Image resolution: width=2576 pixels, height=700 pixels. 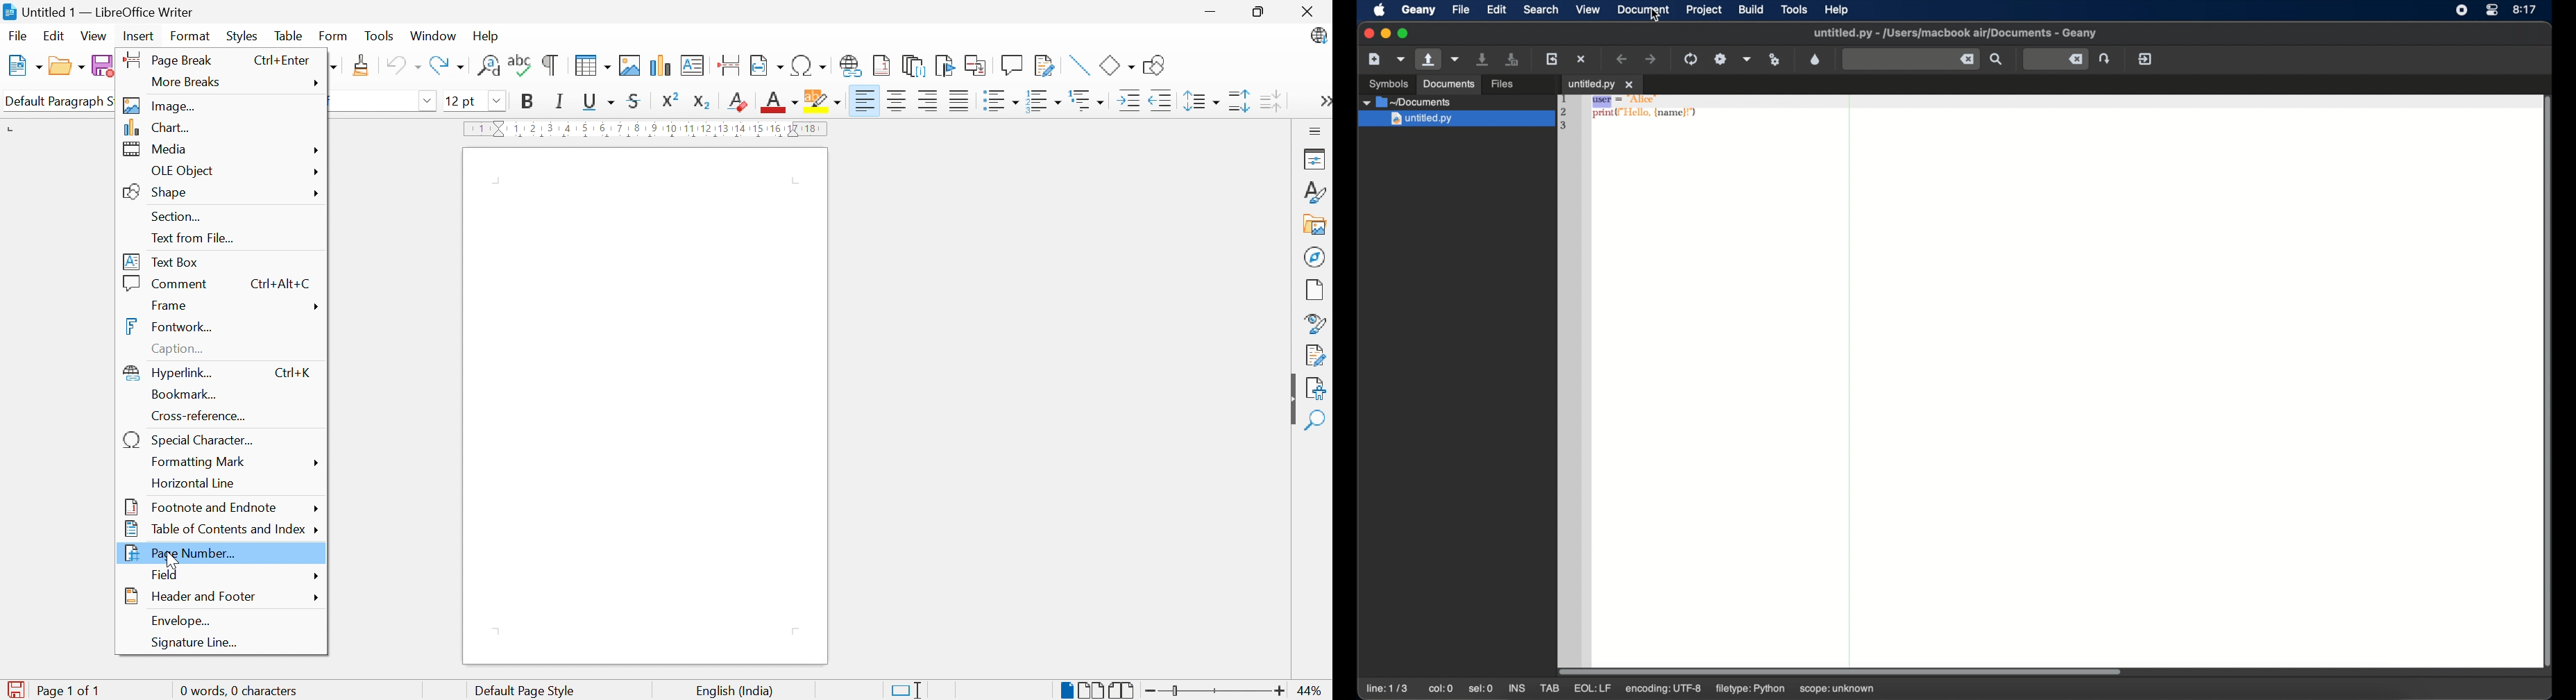 What do you see at coordinates (1262, 12) in the screenshot?
I see `Restore down` at bounding box center [1262, 12].